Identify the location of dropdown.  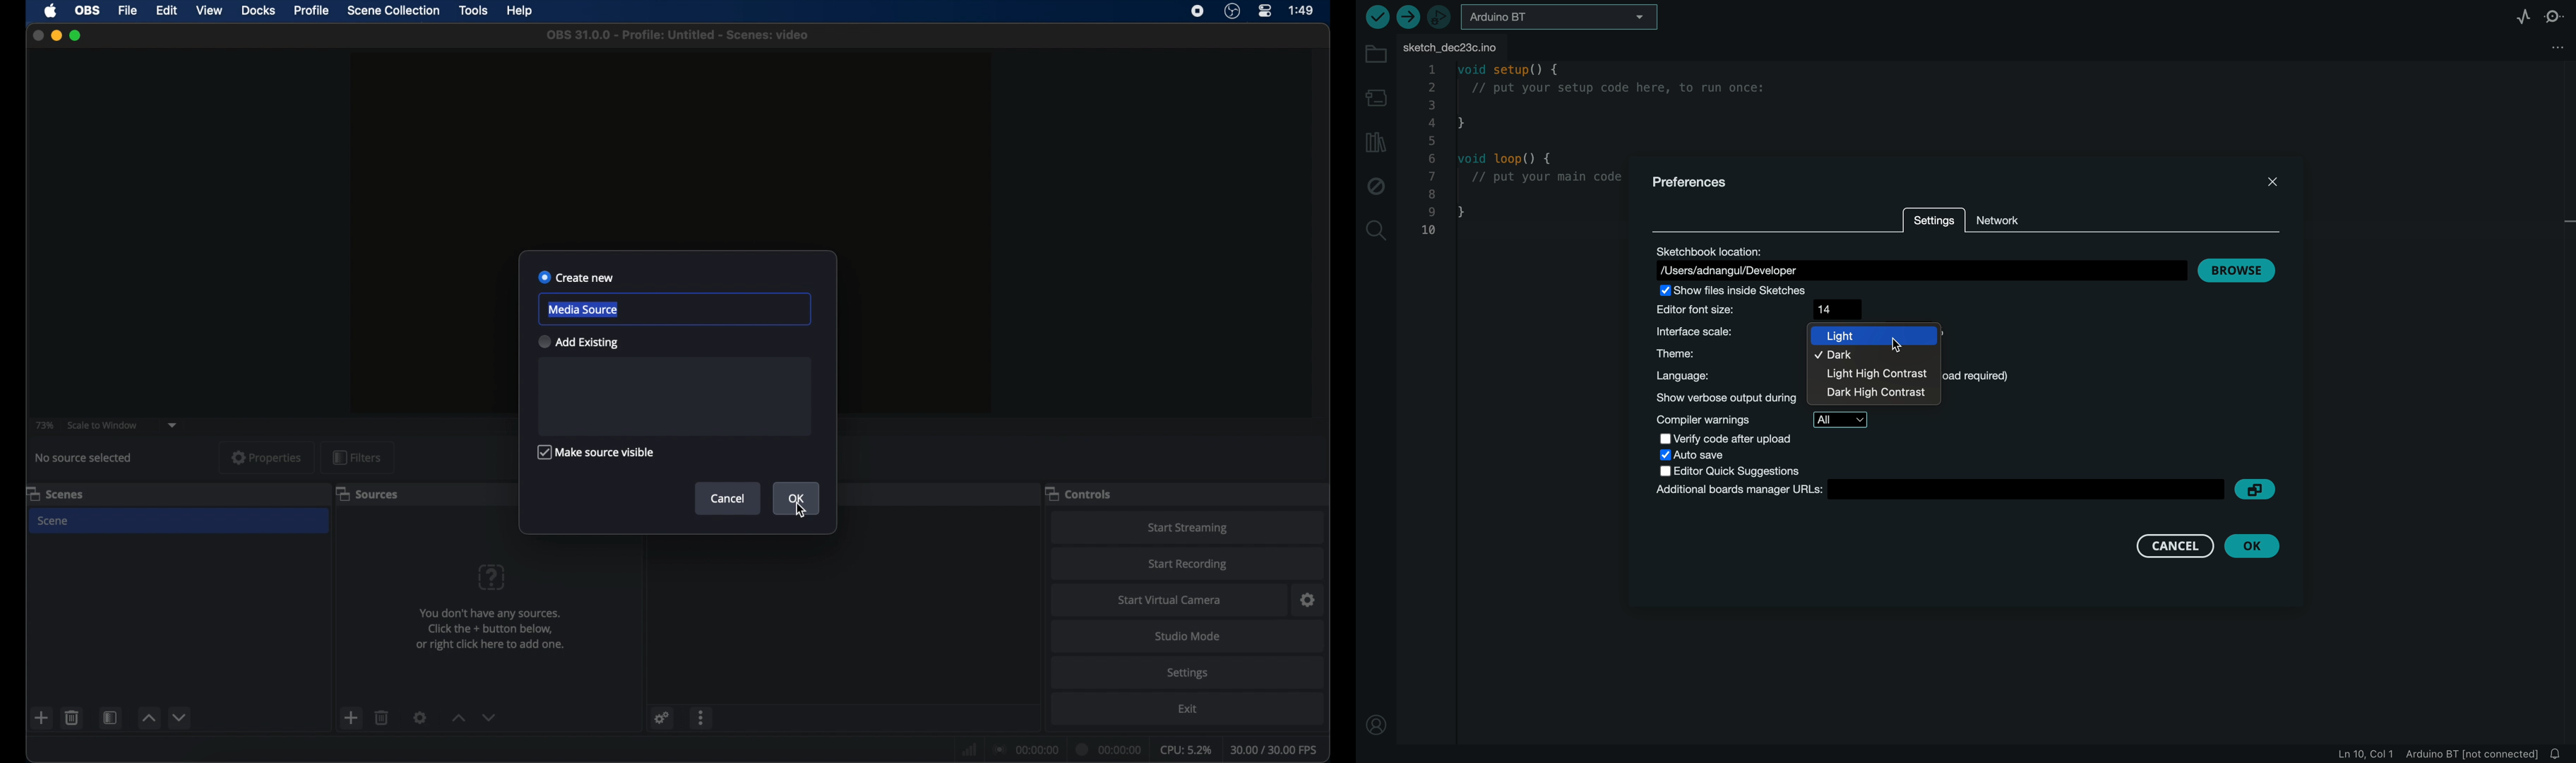
(173, 425).